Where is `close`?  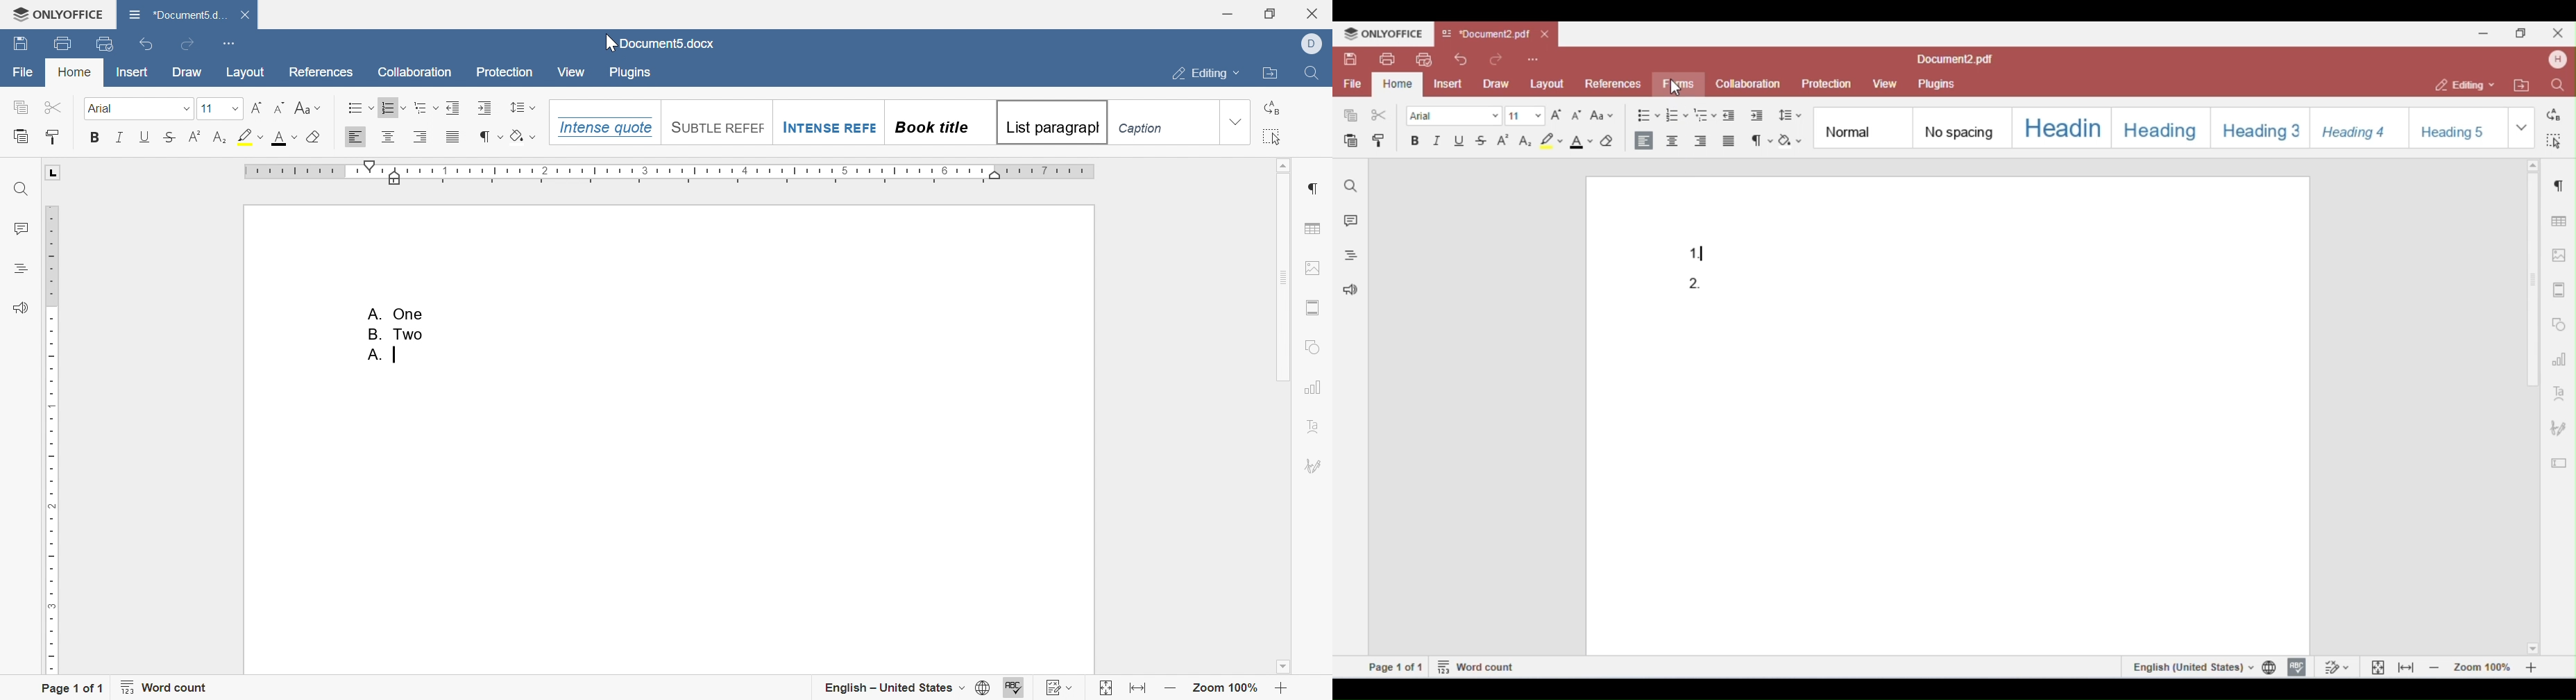
close is located at coordinates (1315, 14).